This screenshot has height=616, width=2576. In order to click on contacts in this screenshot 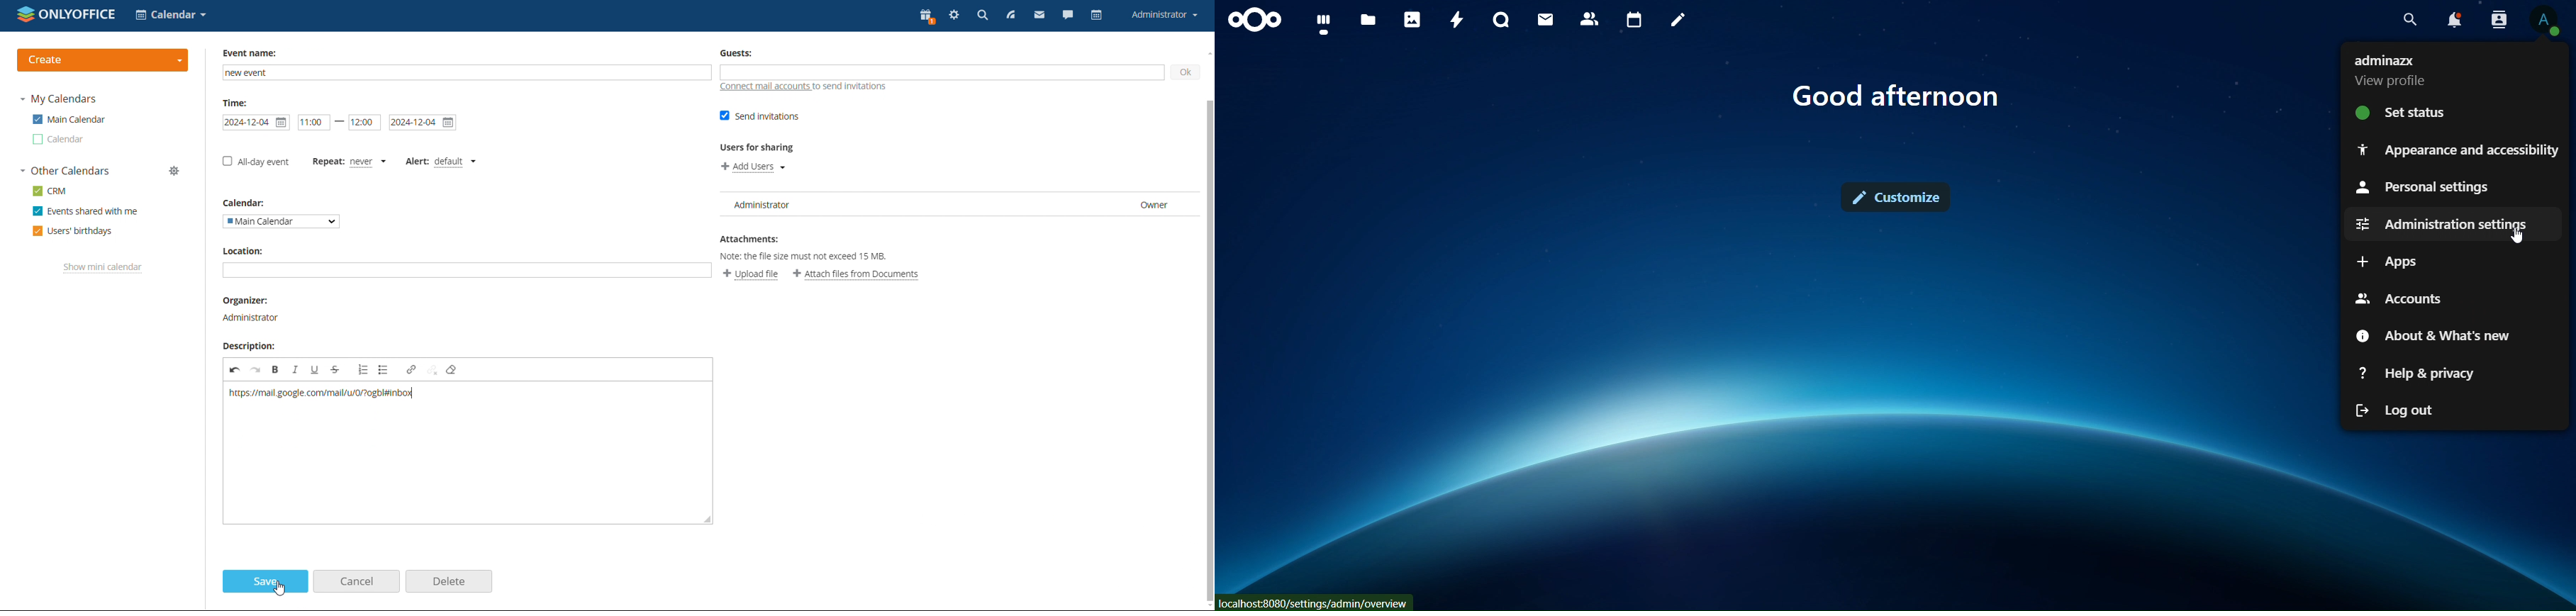, I will do `click(1590, 18)`.